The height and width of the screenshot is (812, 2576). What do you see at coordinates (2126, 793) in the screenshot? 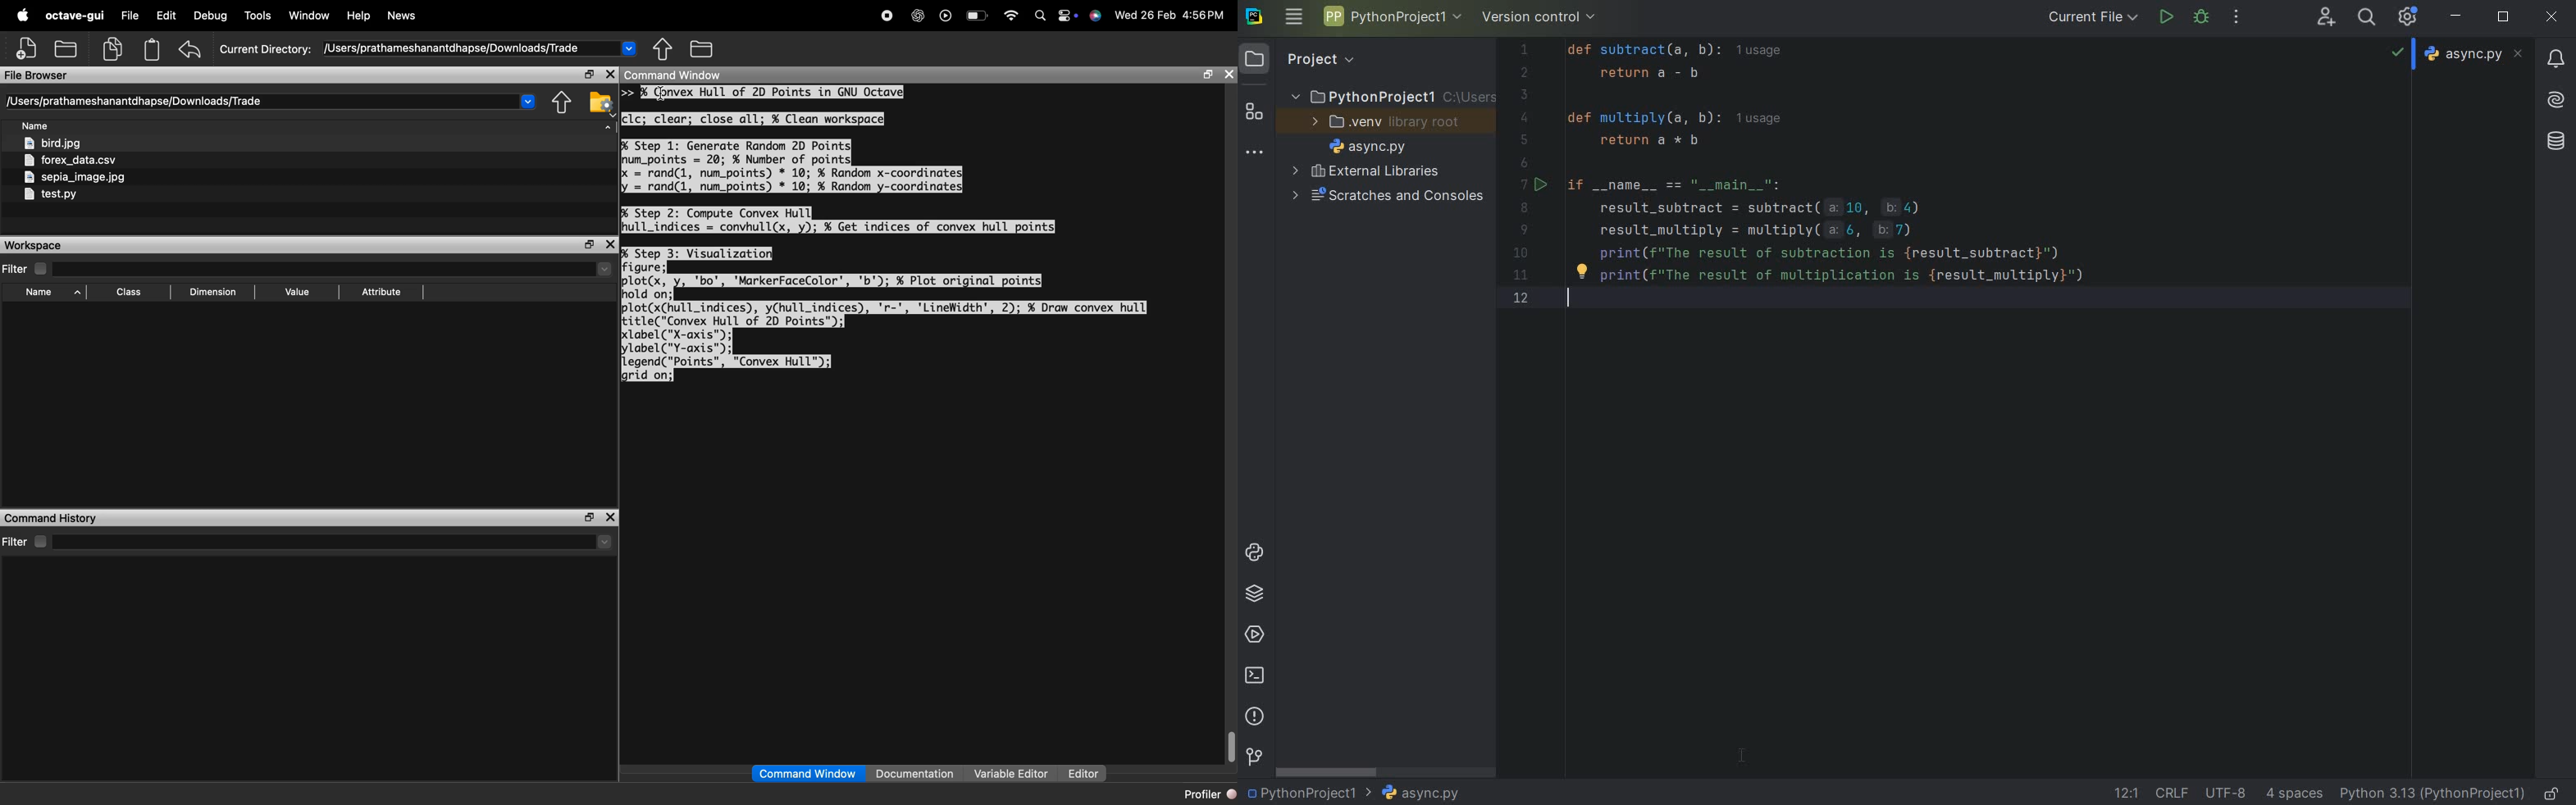
I see `go to line` at bounding box center [2126, 793].